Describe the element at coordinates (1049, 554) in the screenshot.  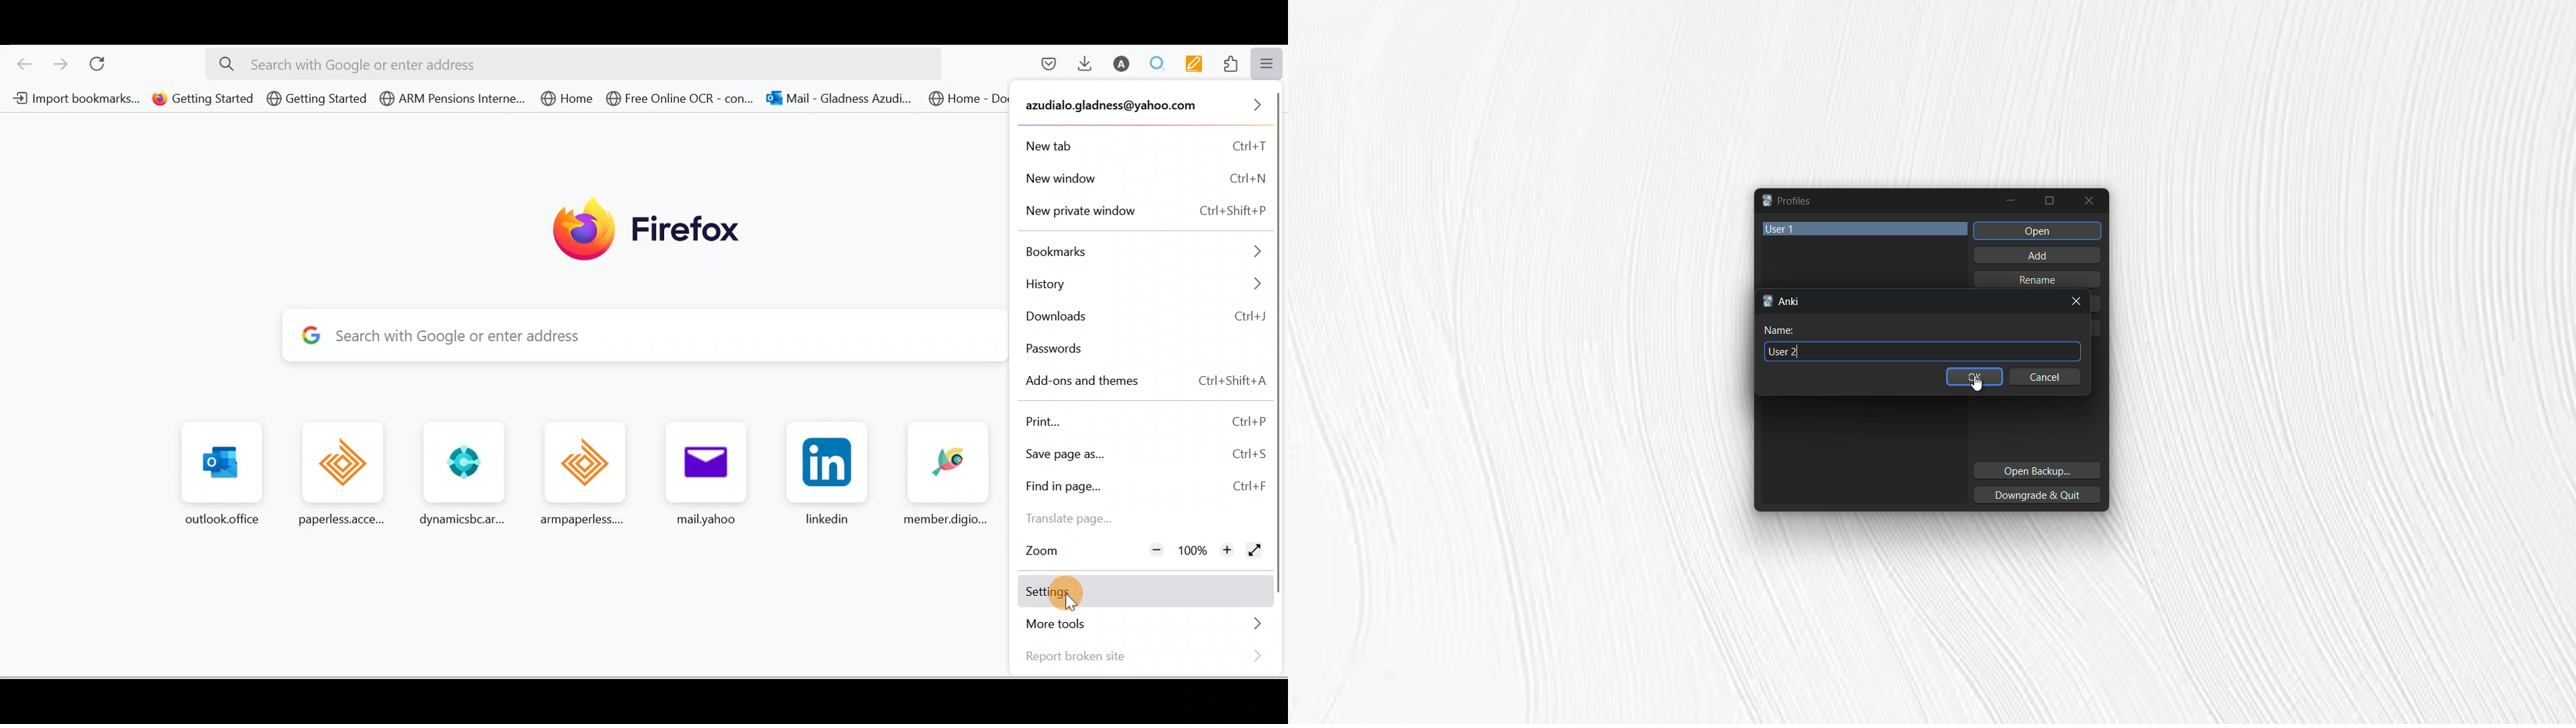
I see `Zoom` at that location.